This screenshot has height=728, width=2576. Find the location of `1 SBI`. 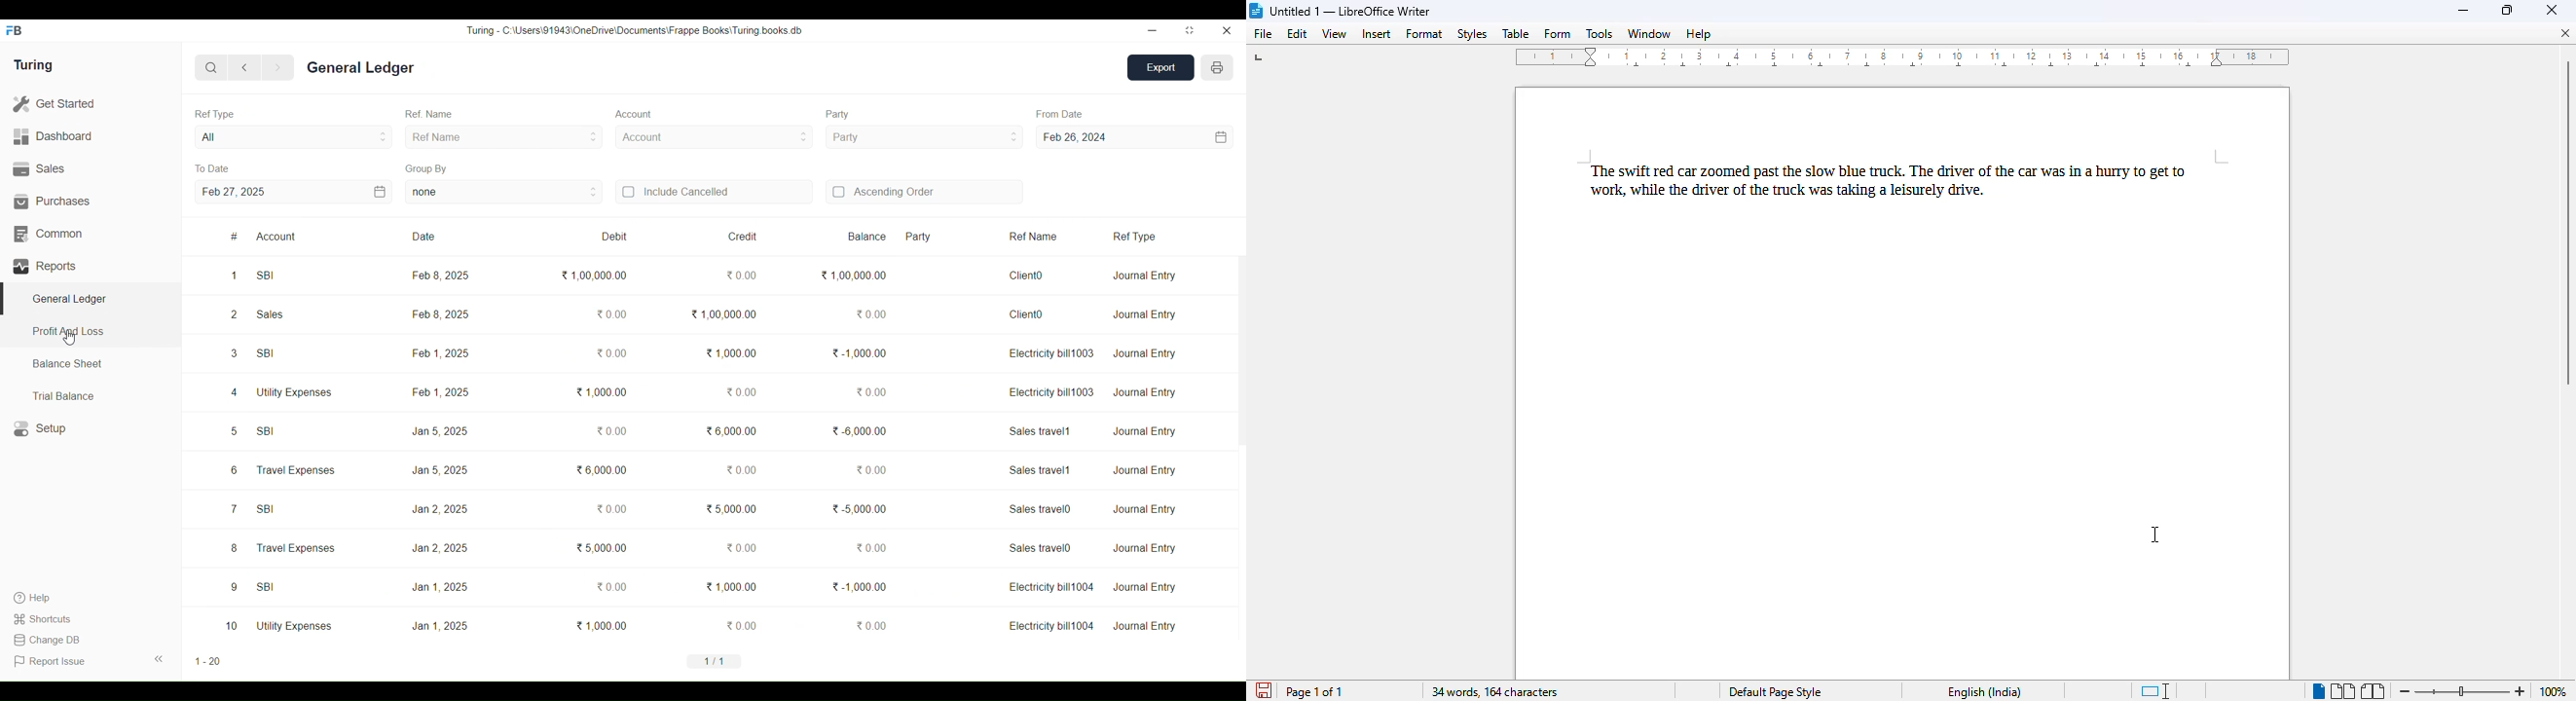

1 SBI is located at coordinates (254, 275).